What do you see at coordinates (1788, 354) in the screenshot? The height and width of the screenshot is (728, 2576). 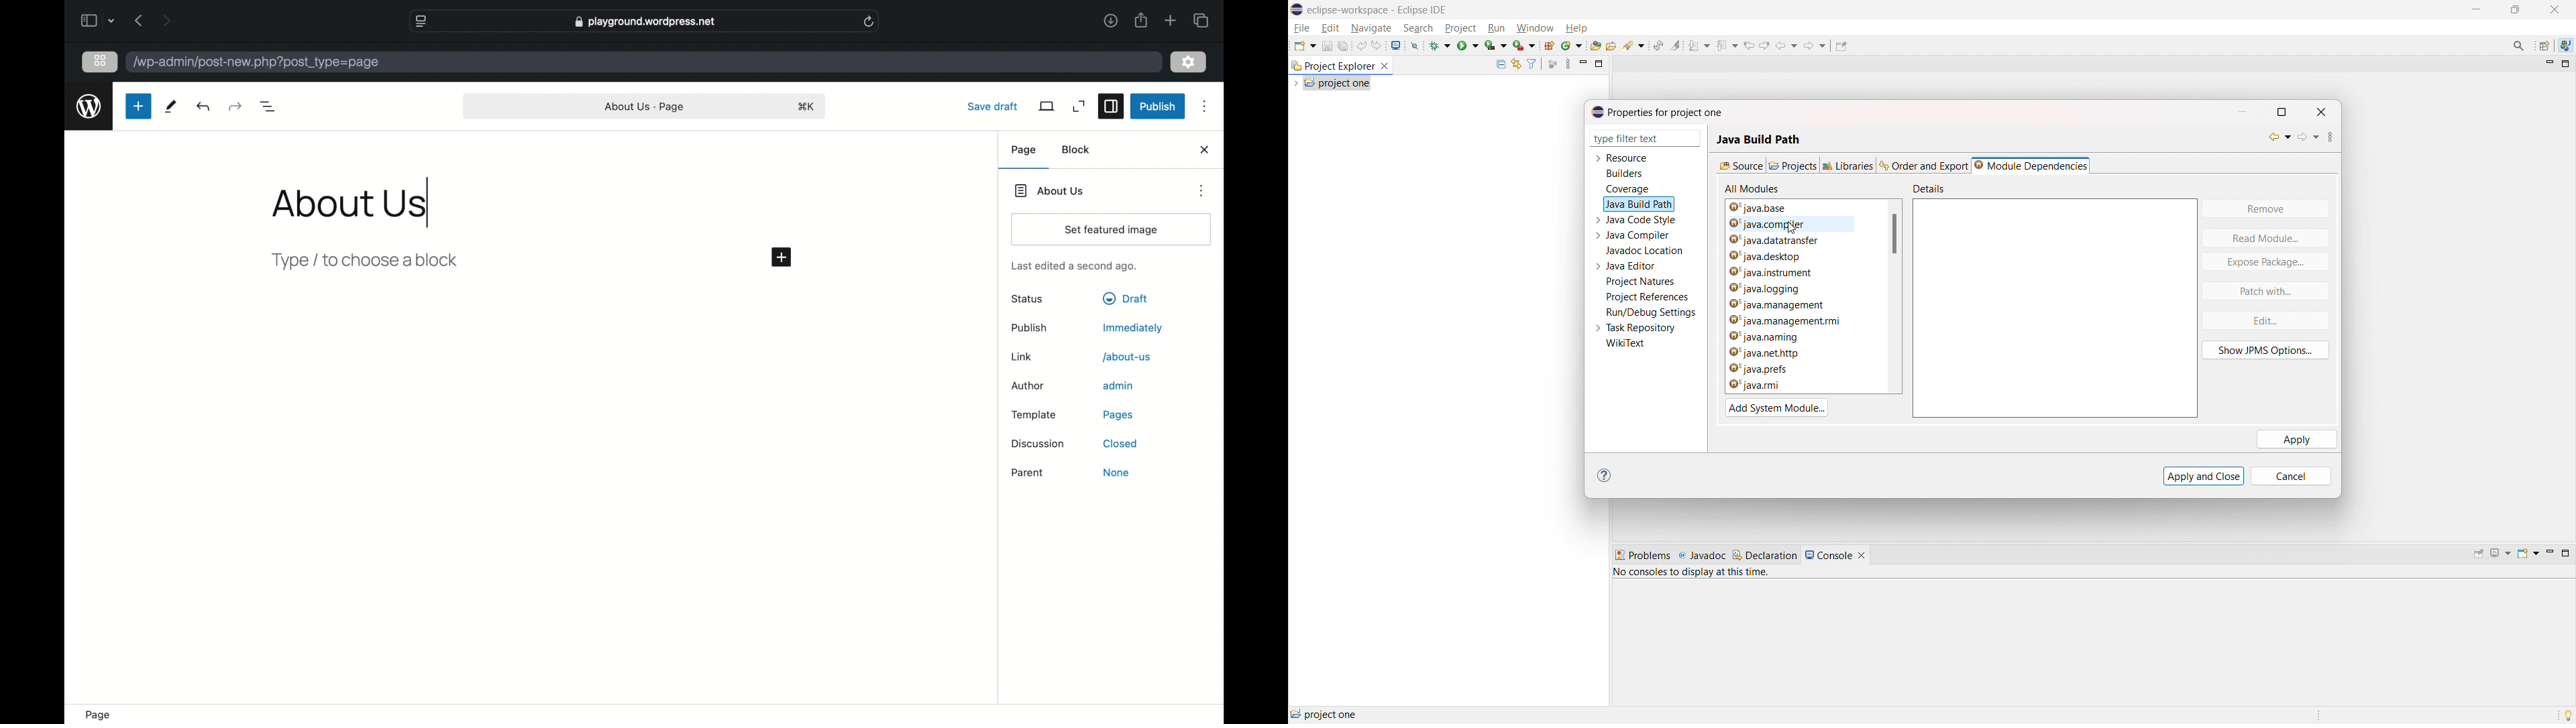 I see `java.net.http` at bounding box center [1788, 354].